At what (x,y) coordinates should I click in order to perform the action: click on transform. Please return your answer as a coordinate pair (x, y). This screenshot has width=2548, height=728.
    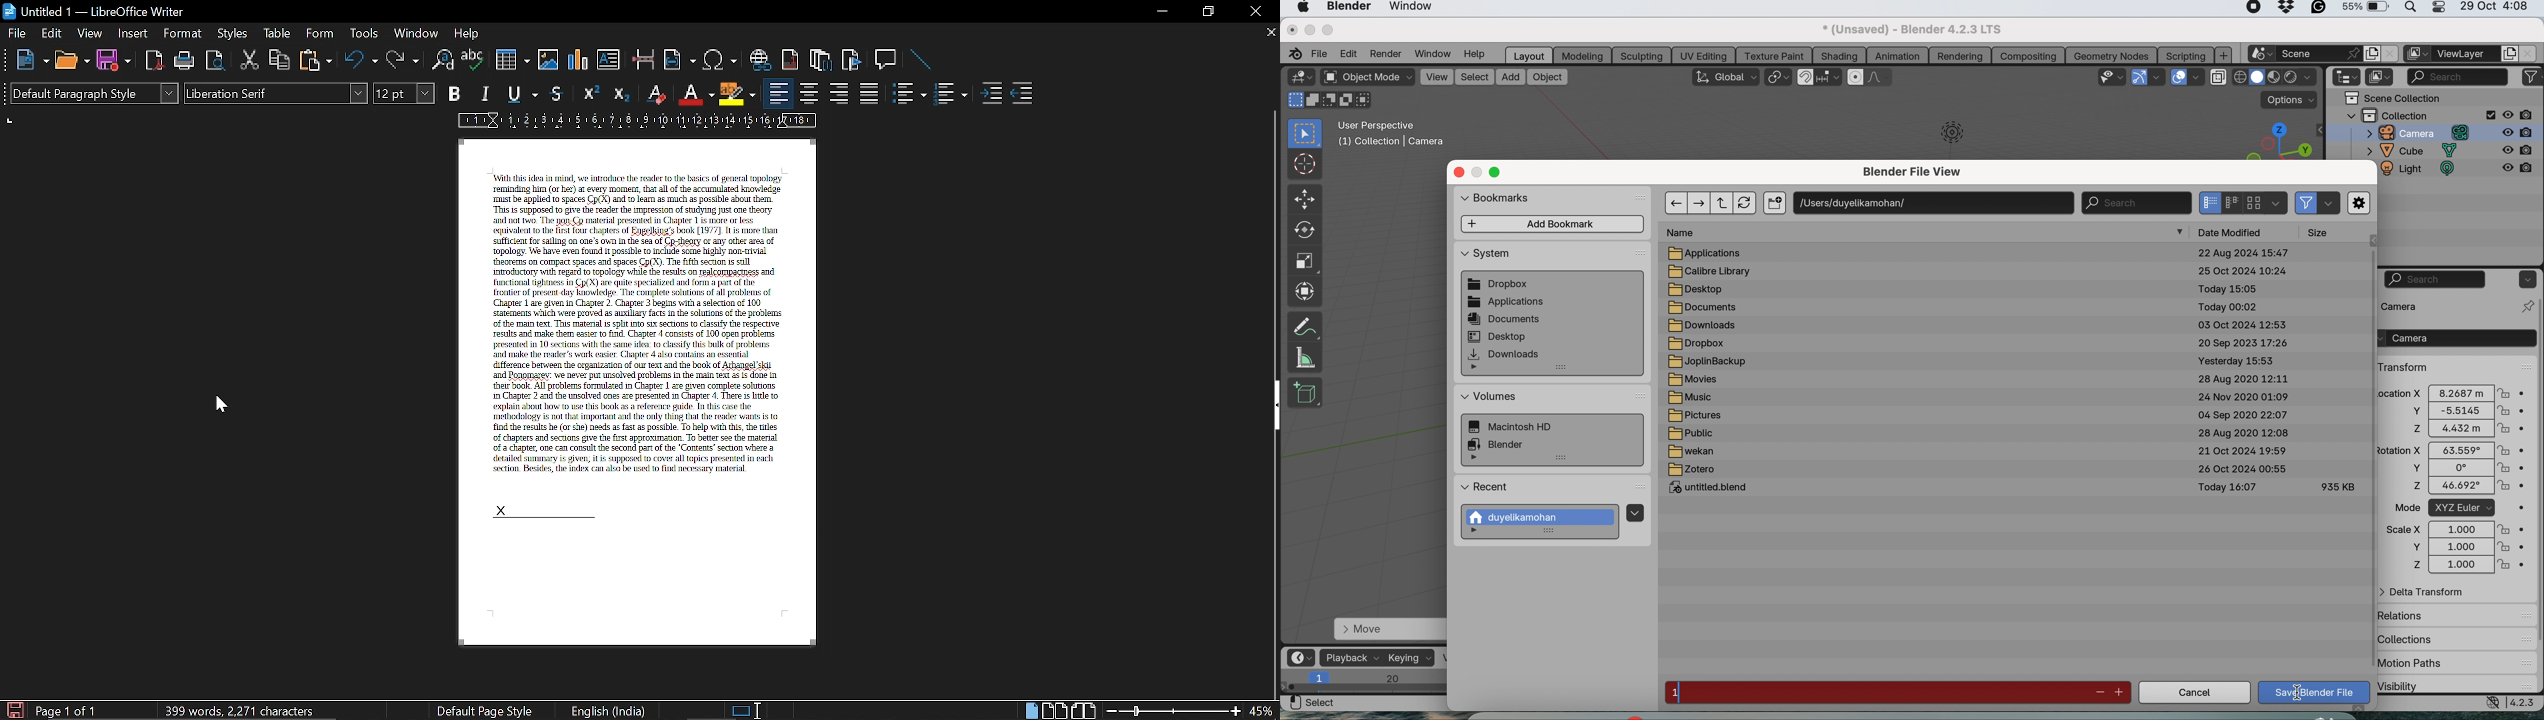
    Looking at the image, I should click on (1304, 290).